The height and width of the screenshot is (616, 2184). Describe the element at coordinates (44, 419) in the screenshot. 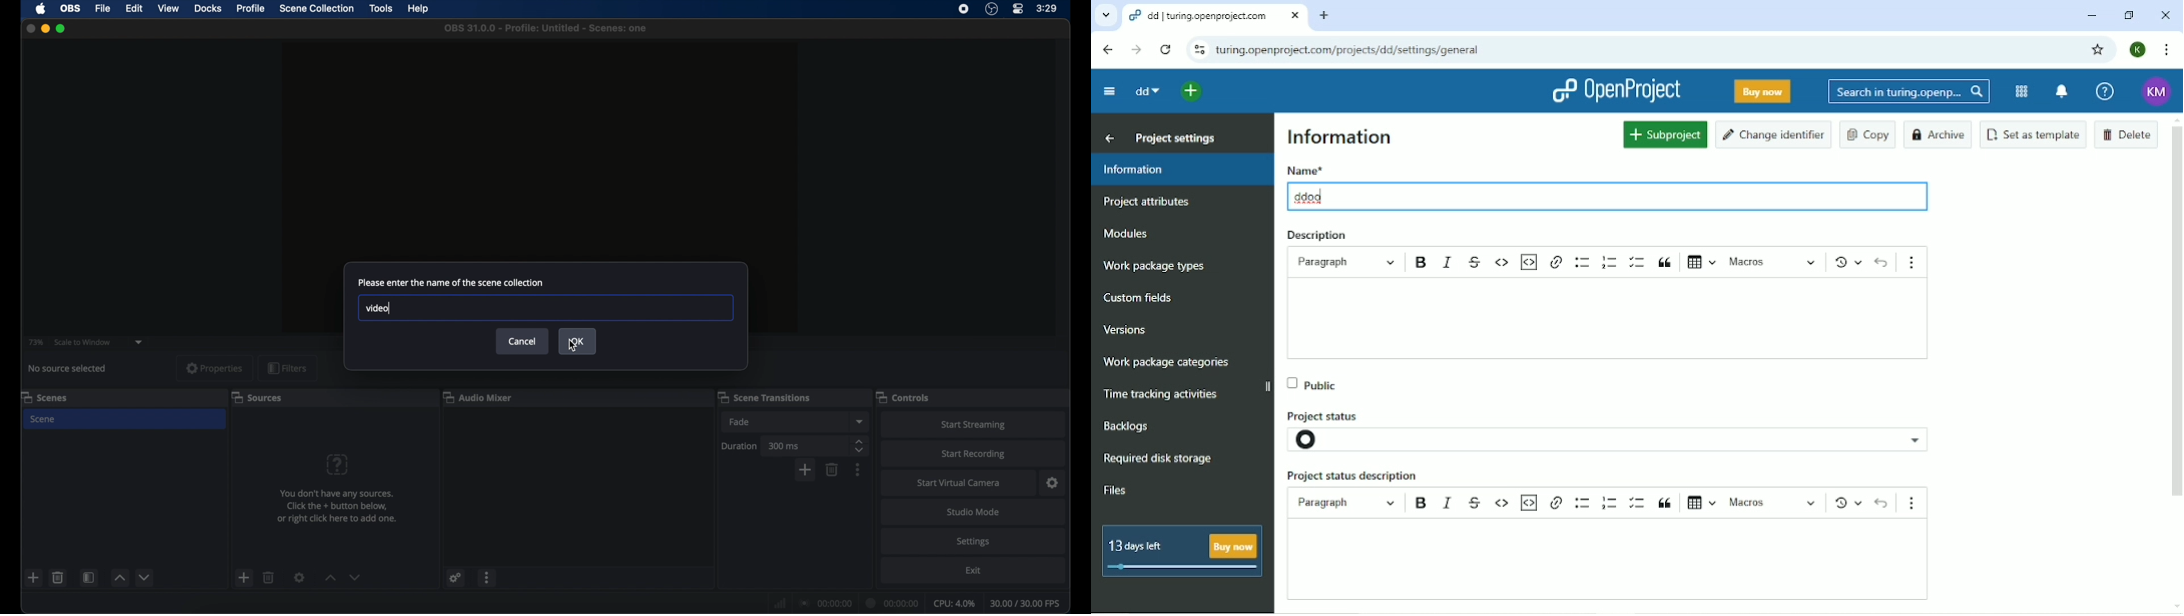

I see `scene` at that location.